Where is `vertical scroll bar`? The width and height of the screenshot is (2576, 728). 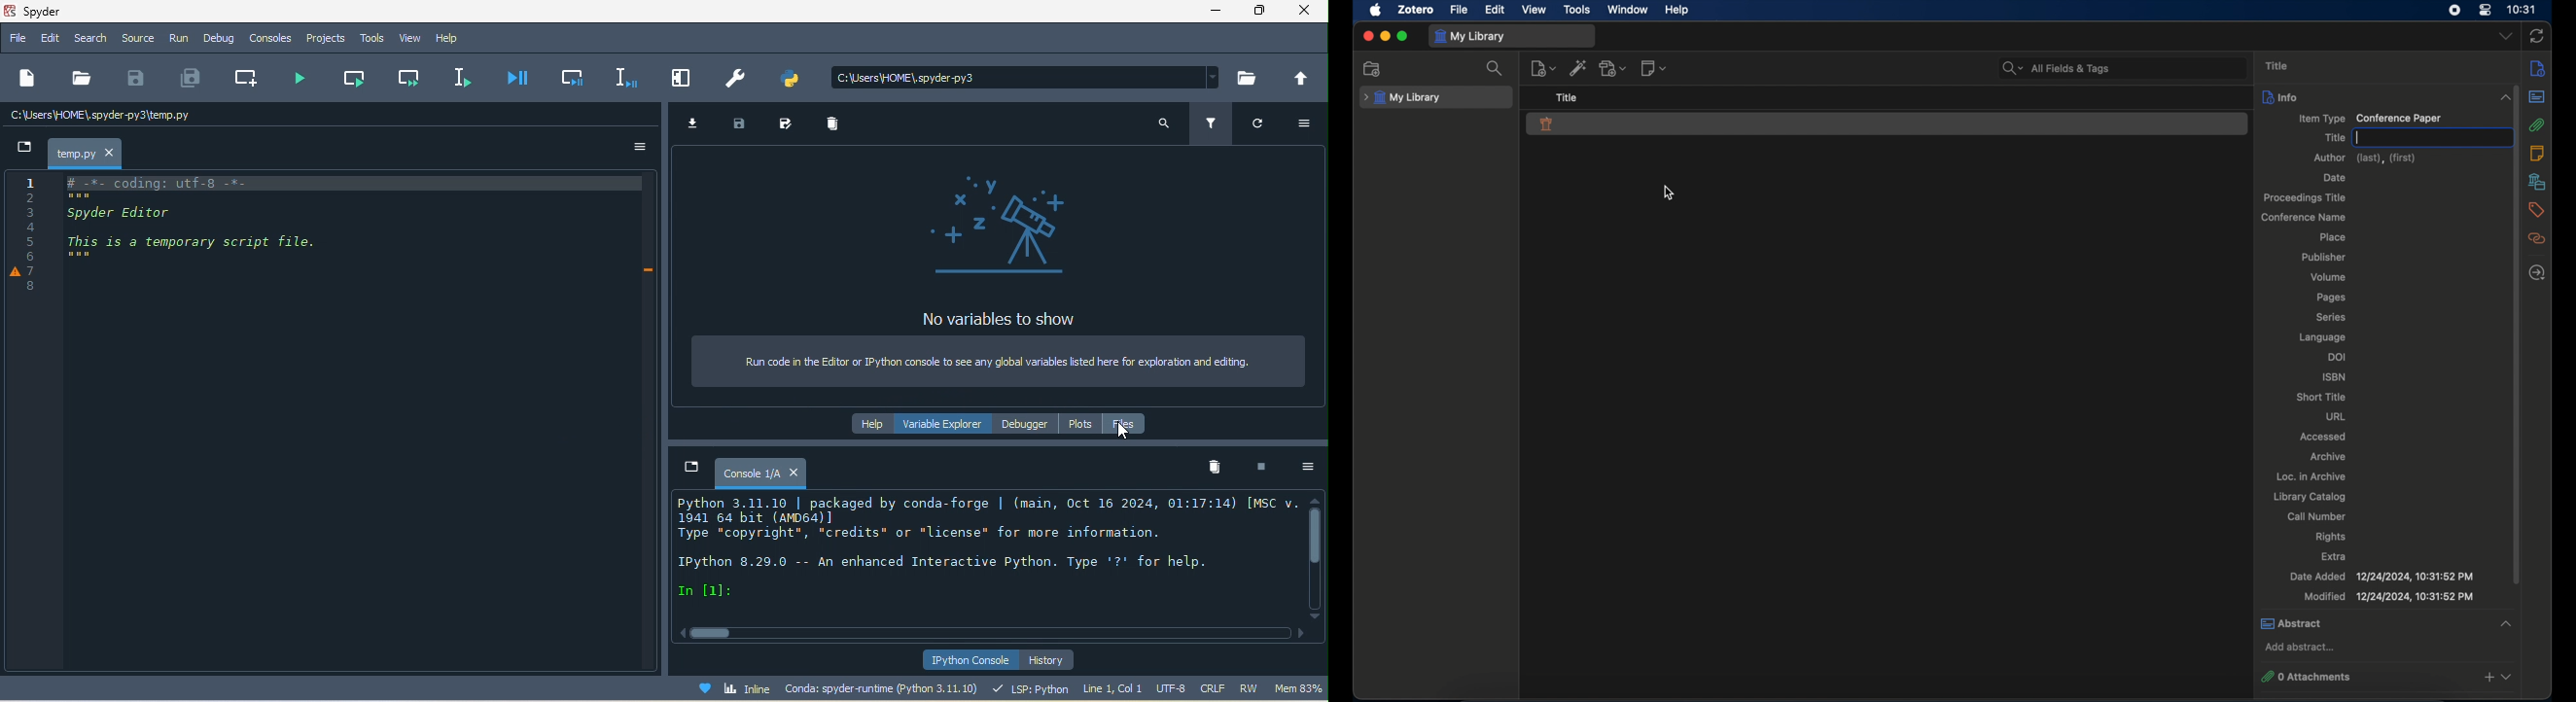
vertical scroll bar is located at coordinates (1317, 558).